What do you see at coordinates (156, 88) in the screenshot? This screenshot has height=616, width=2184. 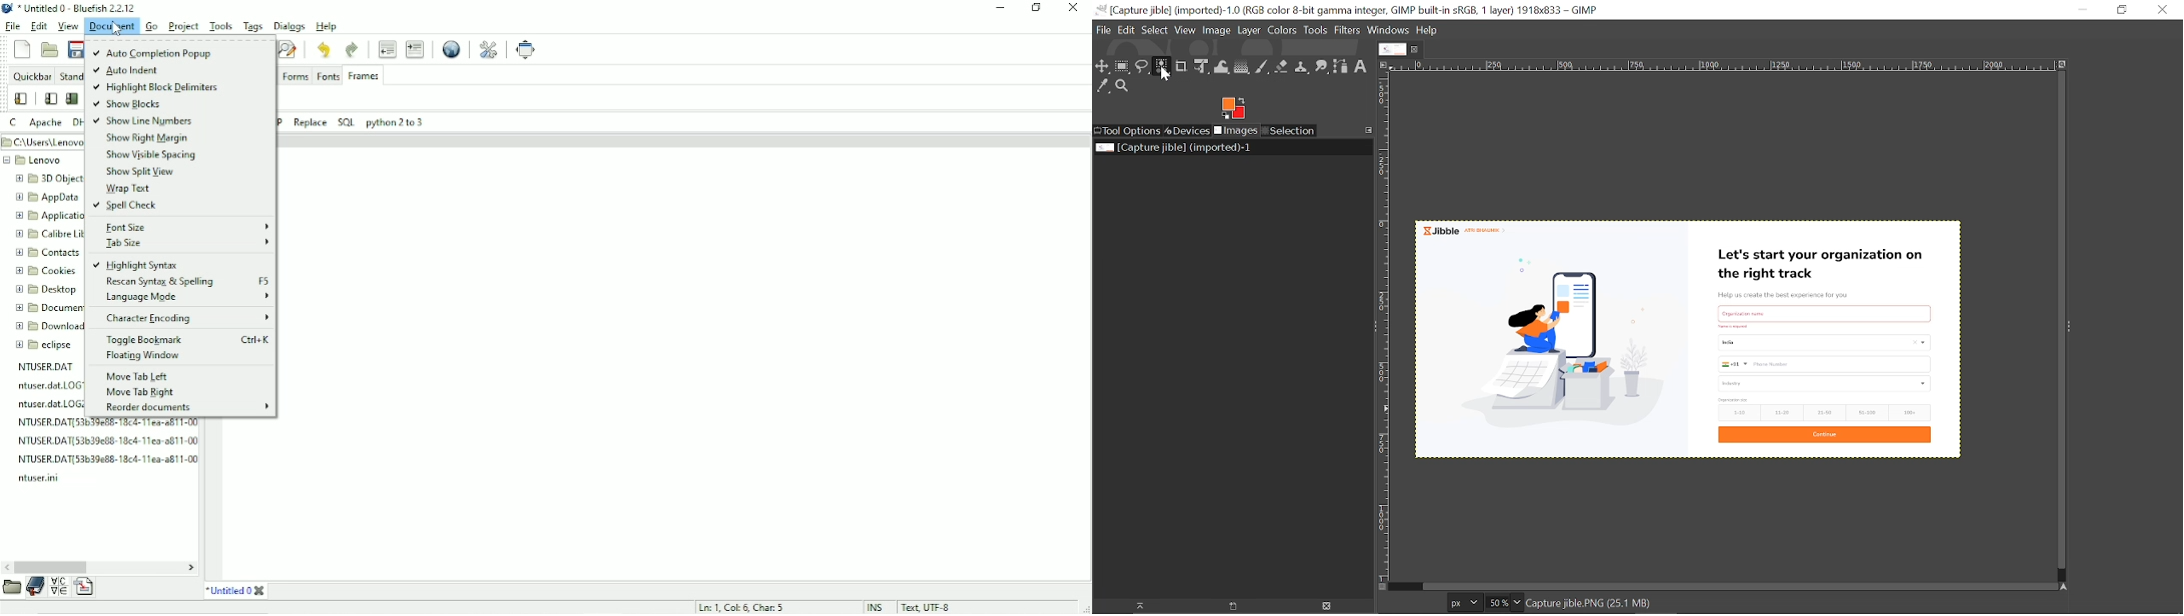 I see `Highlight block delimiters` at bounding box center [156, 88].